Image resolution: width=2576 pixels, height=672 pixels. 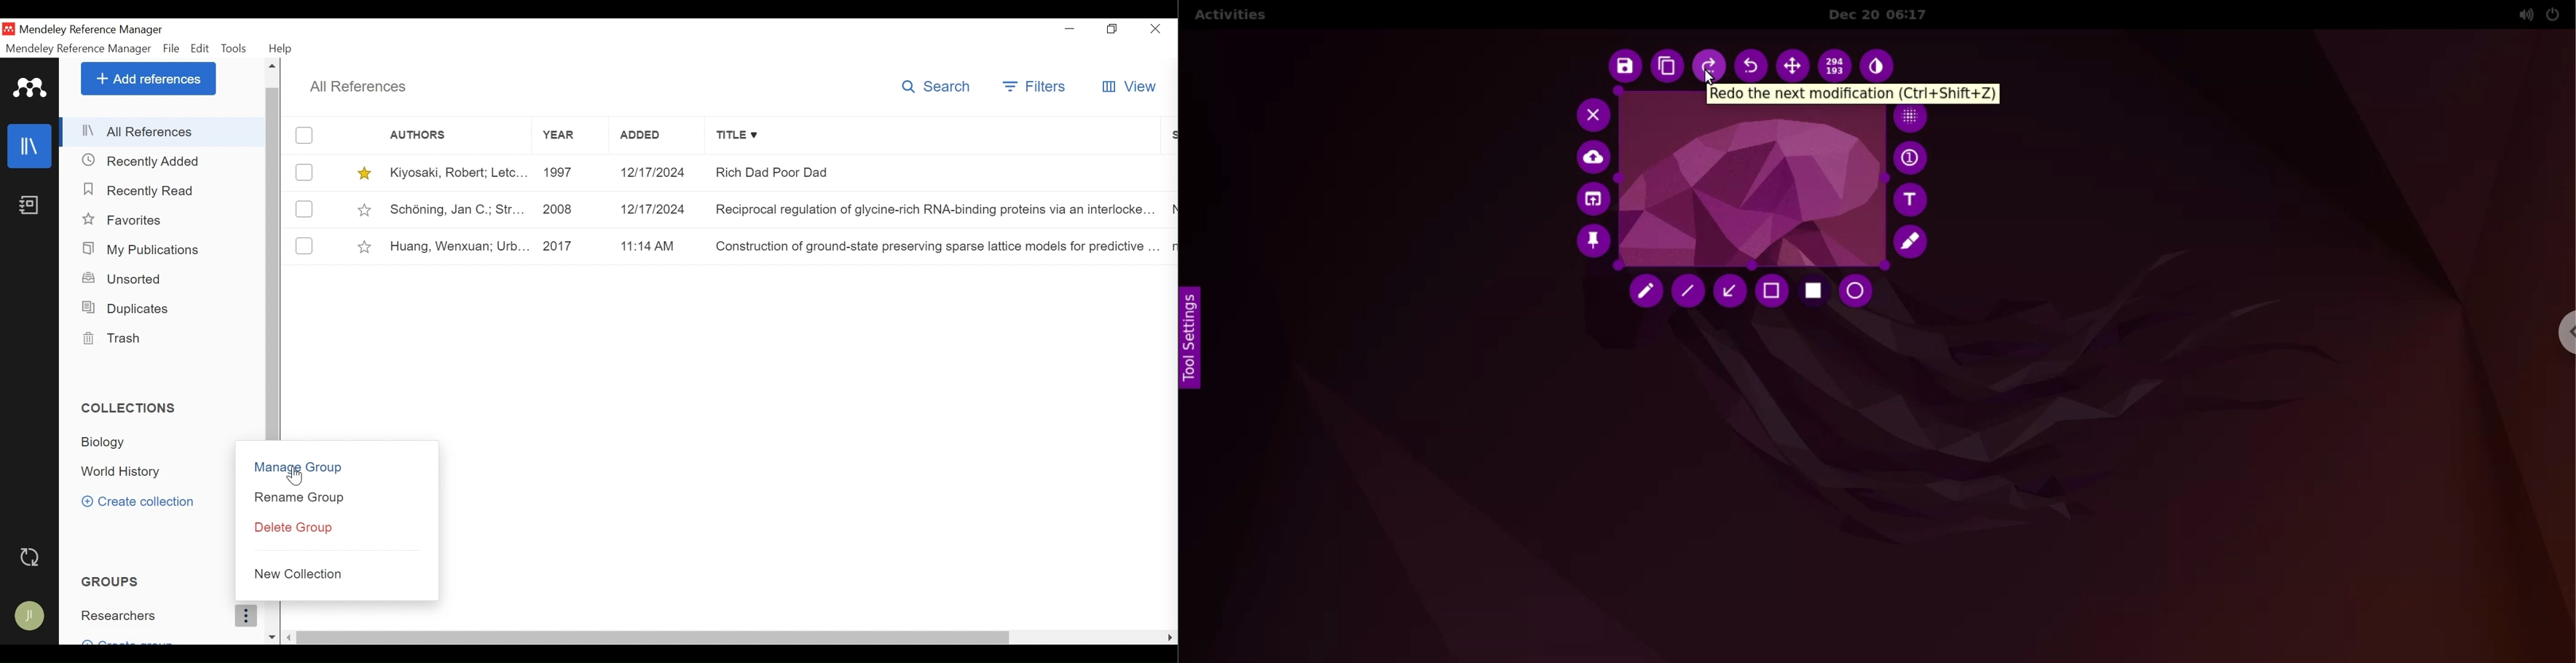 What do you see at coordinates (131, 472) in the screenshot?
I see `World History` at bounding box center [131, 472].